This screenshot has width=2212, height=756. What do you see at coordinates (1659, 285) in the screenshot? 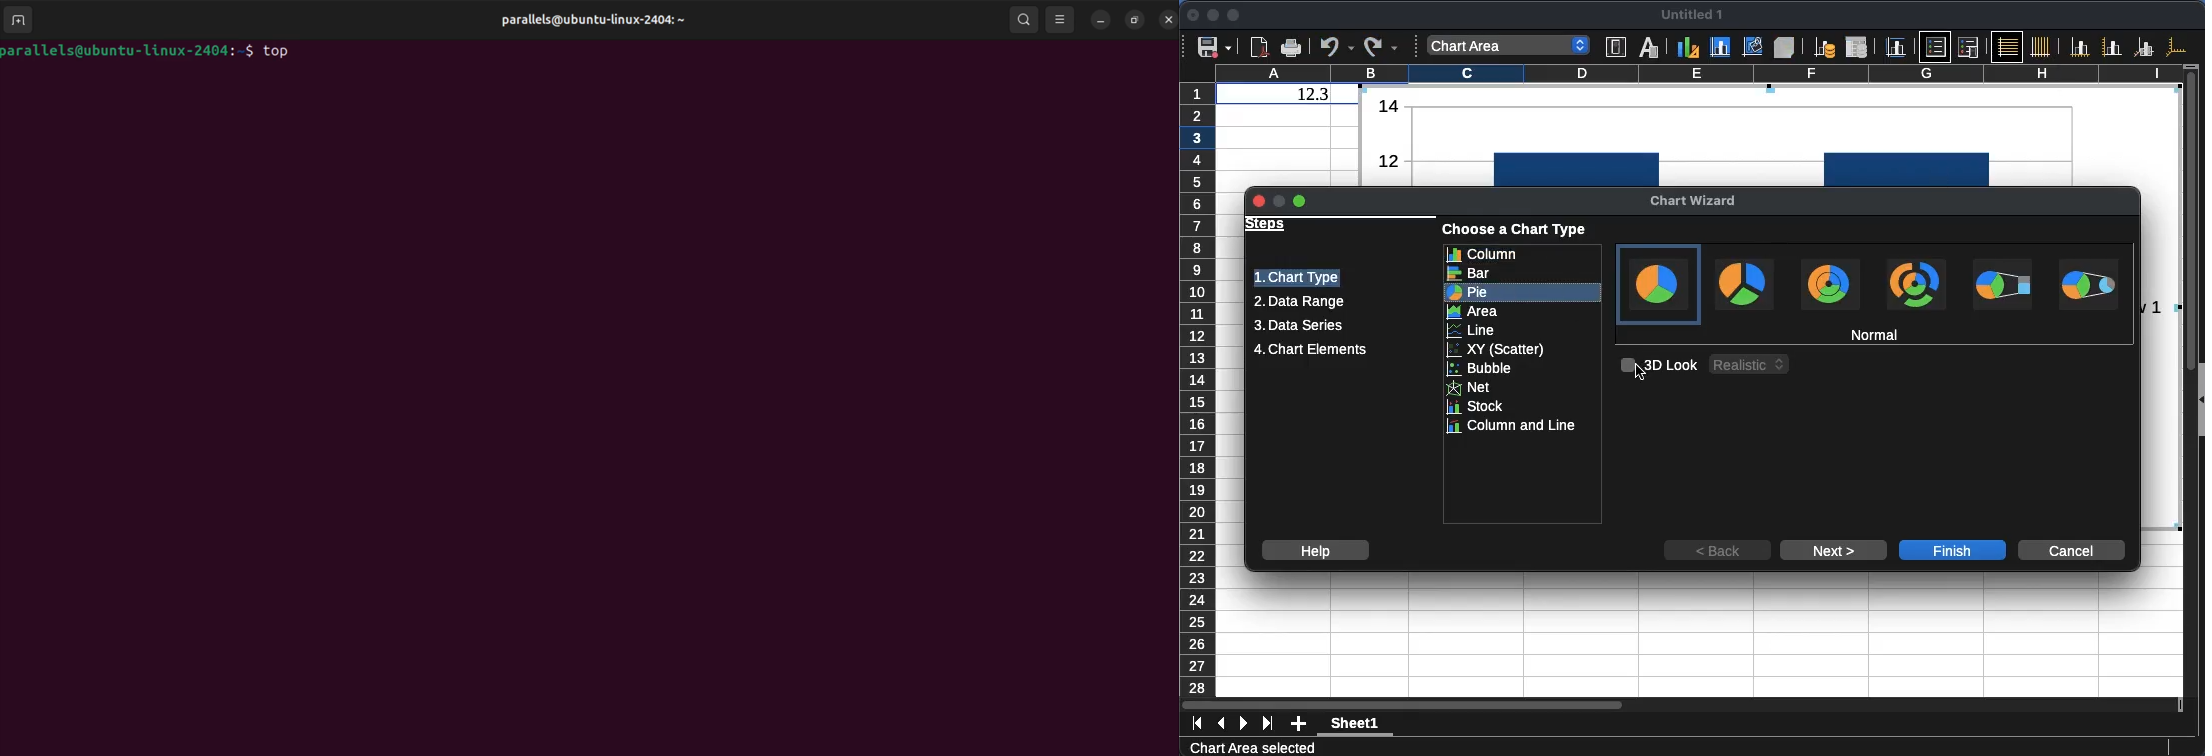
I see `Normal, current selection` at bounding box center [1659, 285].